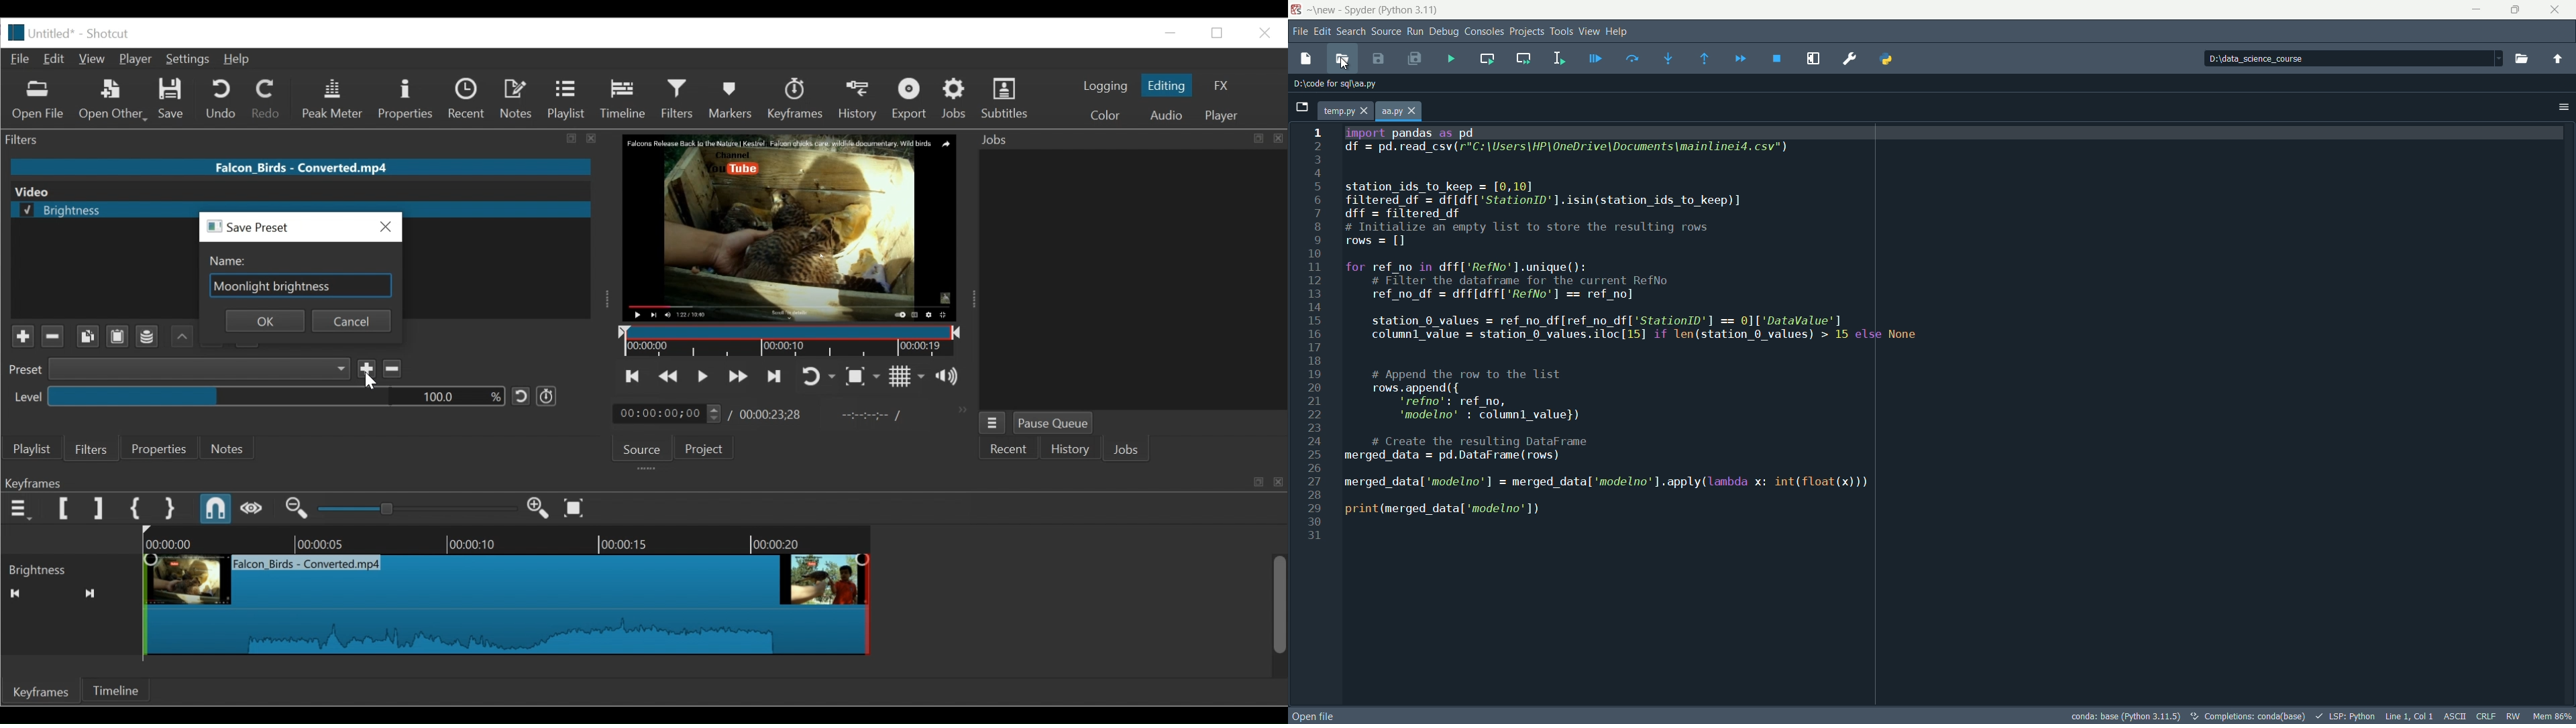 The height and width of the screenshot is (728, 2576). I want to click on Cursor, so click(373, 383).